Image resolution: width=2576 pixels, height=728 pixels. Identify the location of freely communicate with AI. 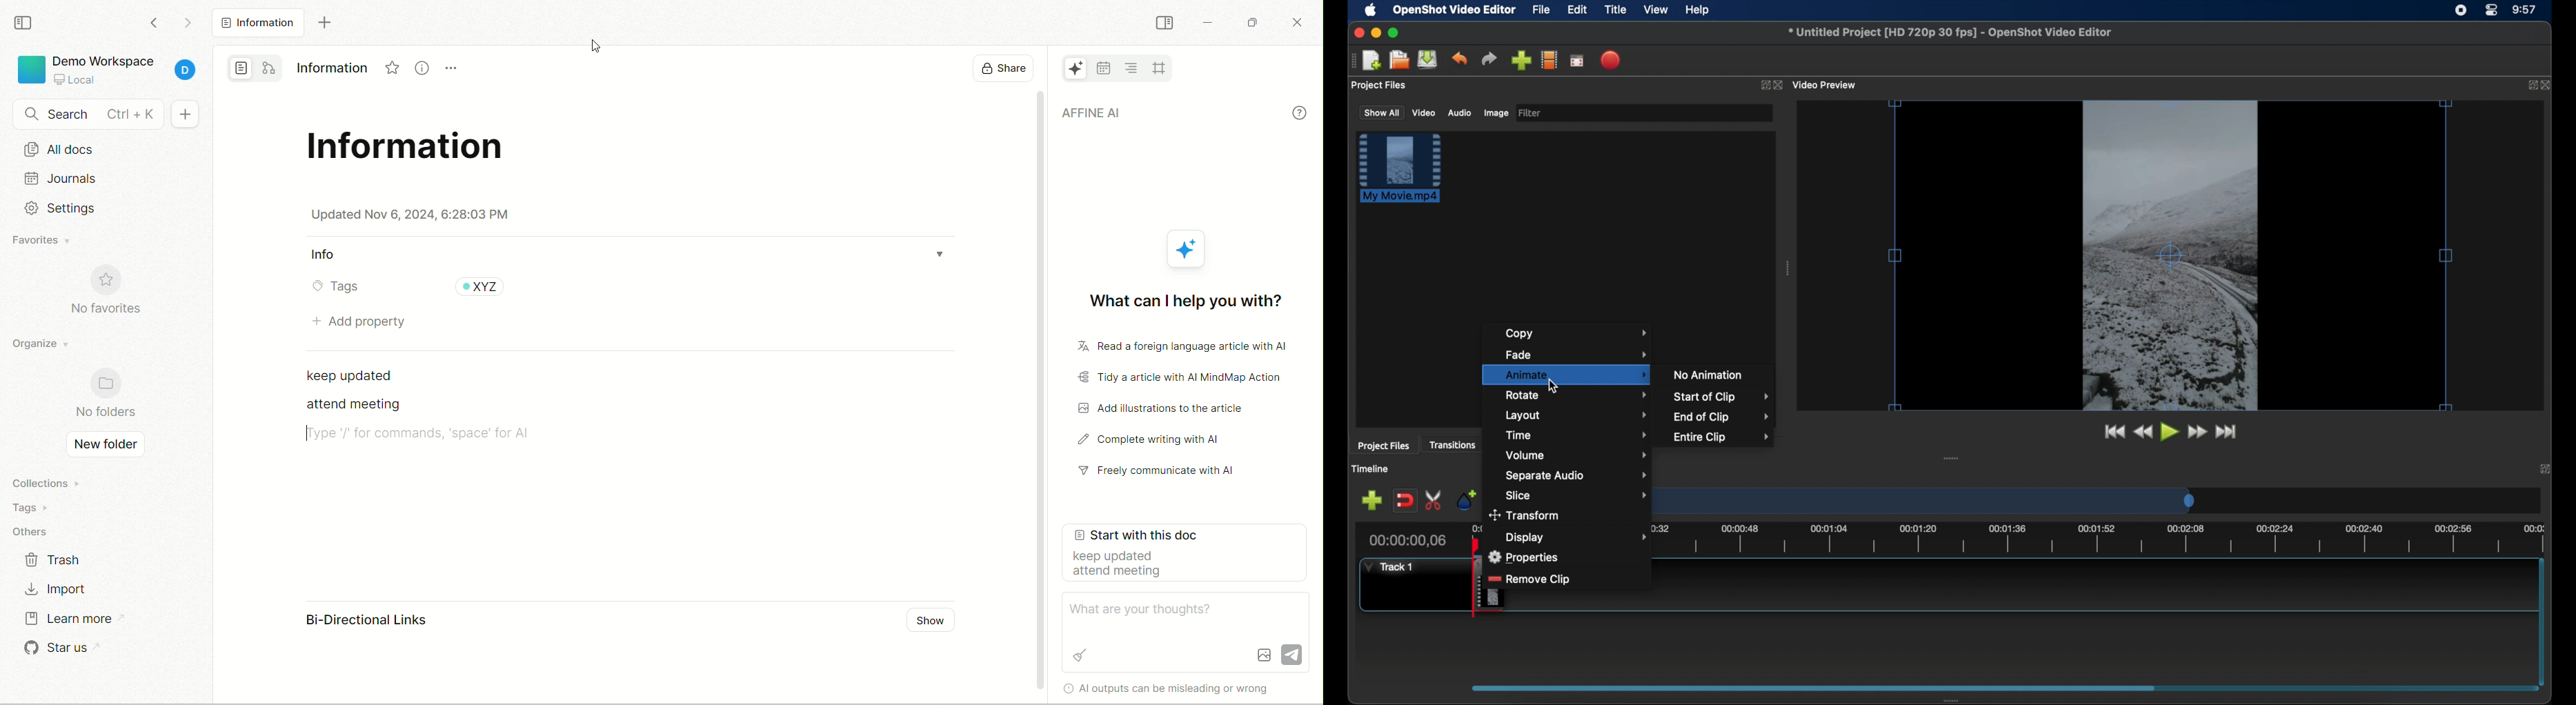
(1164, 474).